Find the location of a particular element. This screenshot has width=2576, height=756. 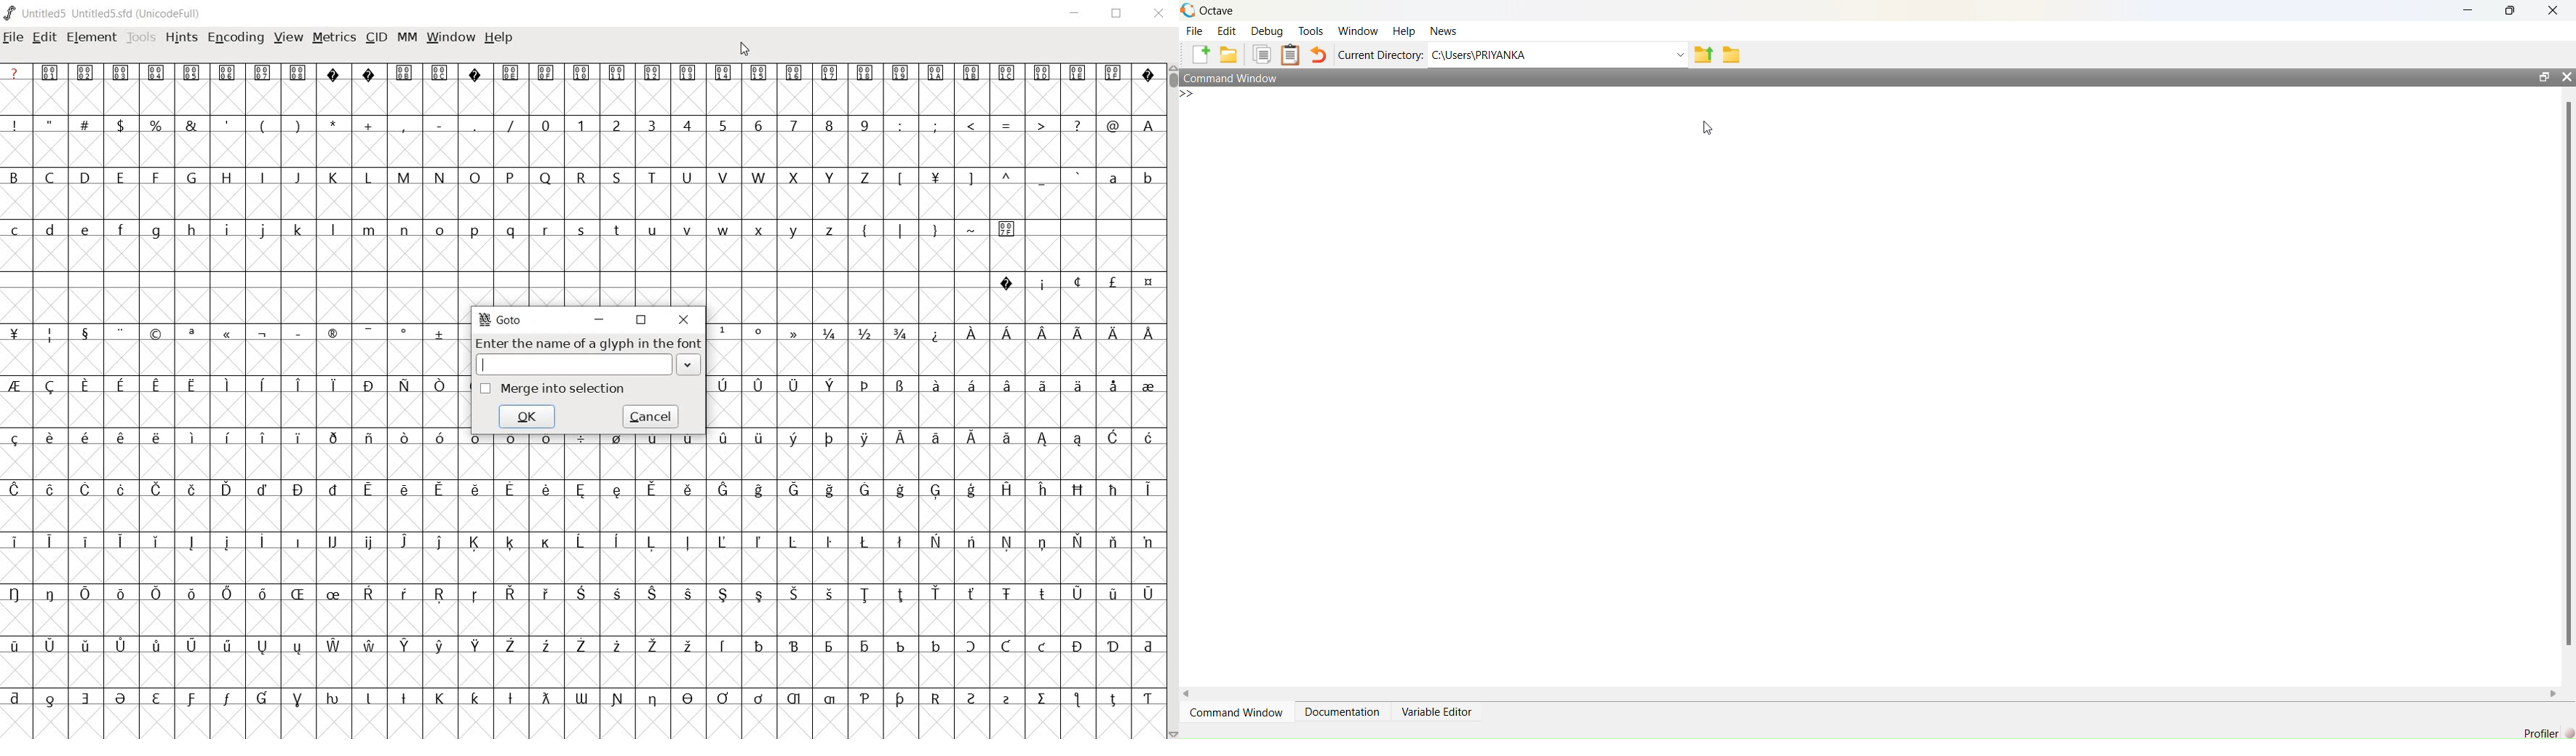

Symbol is located at coordinates (261, 594).